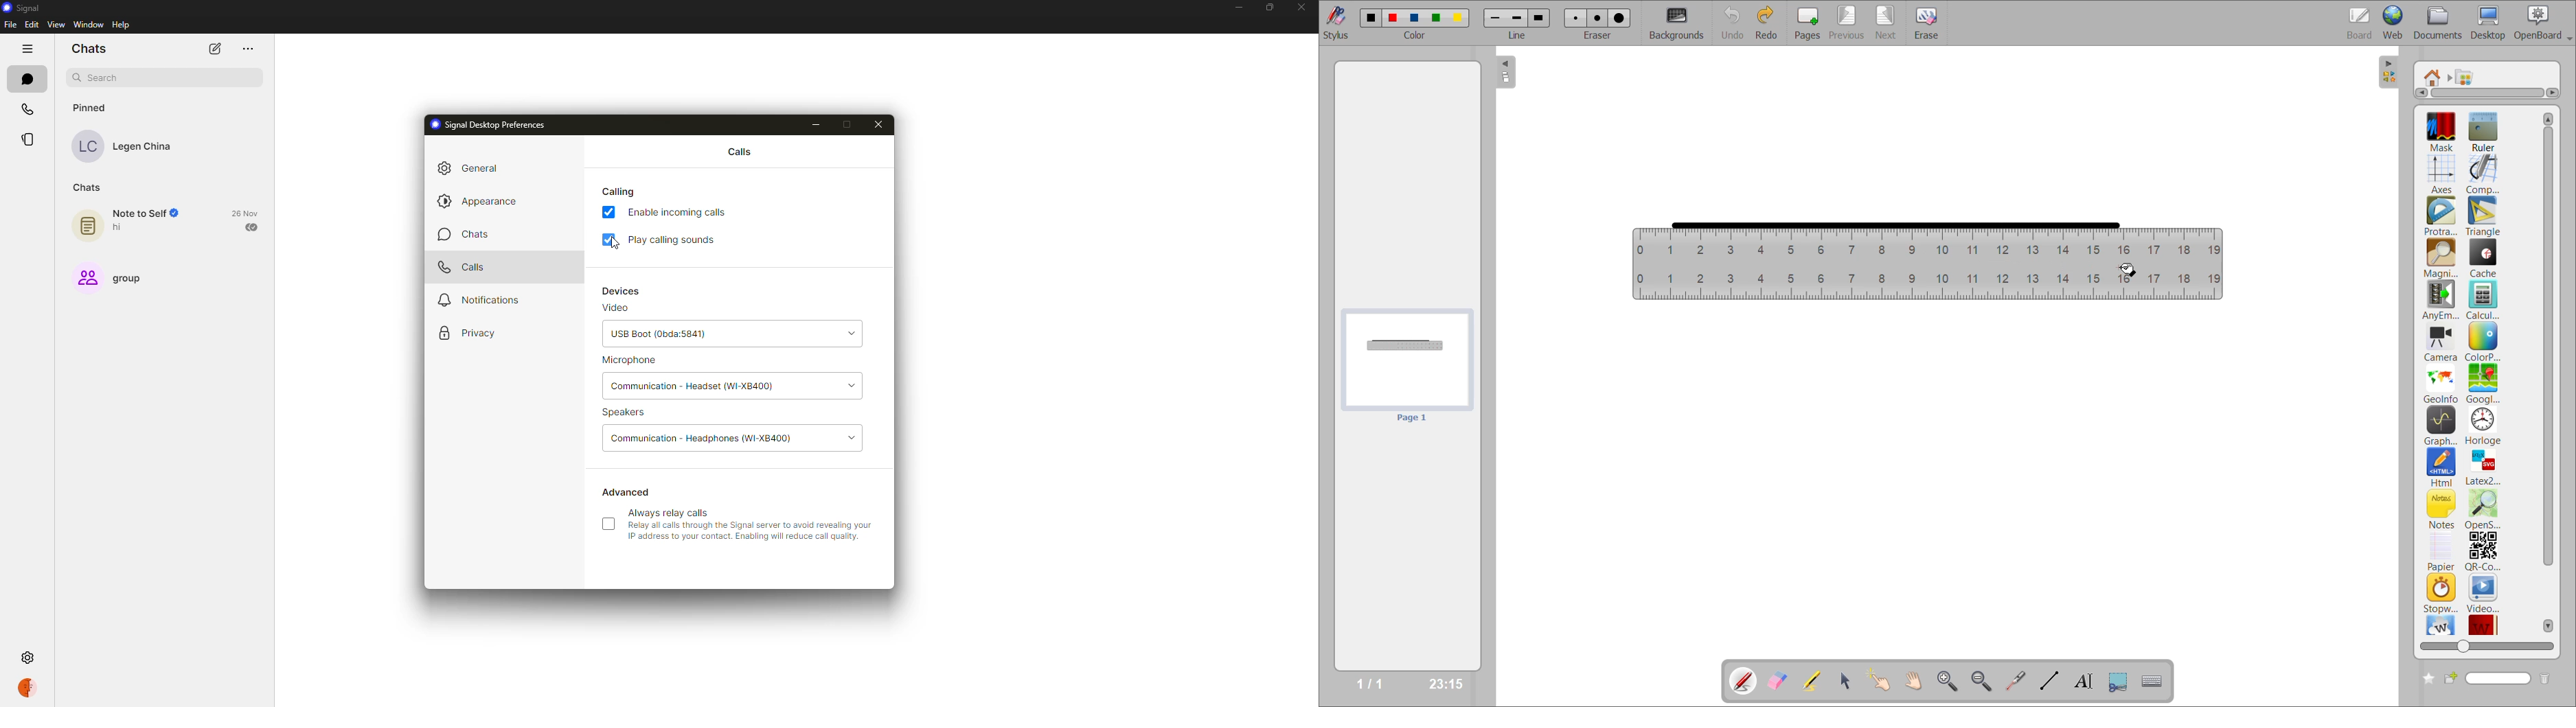 This screenshot has height=728, width=2576. What do you see at coordinates (1414, 17) in the screenshot?
I see `color 3` at bounding box center [1414, 17].